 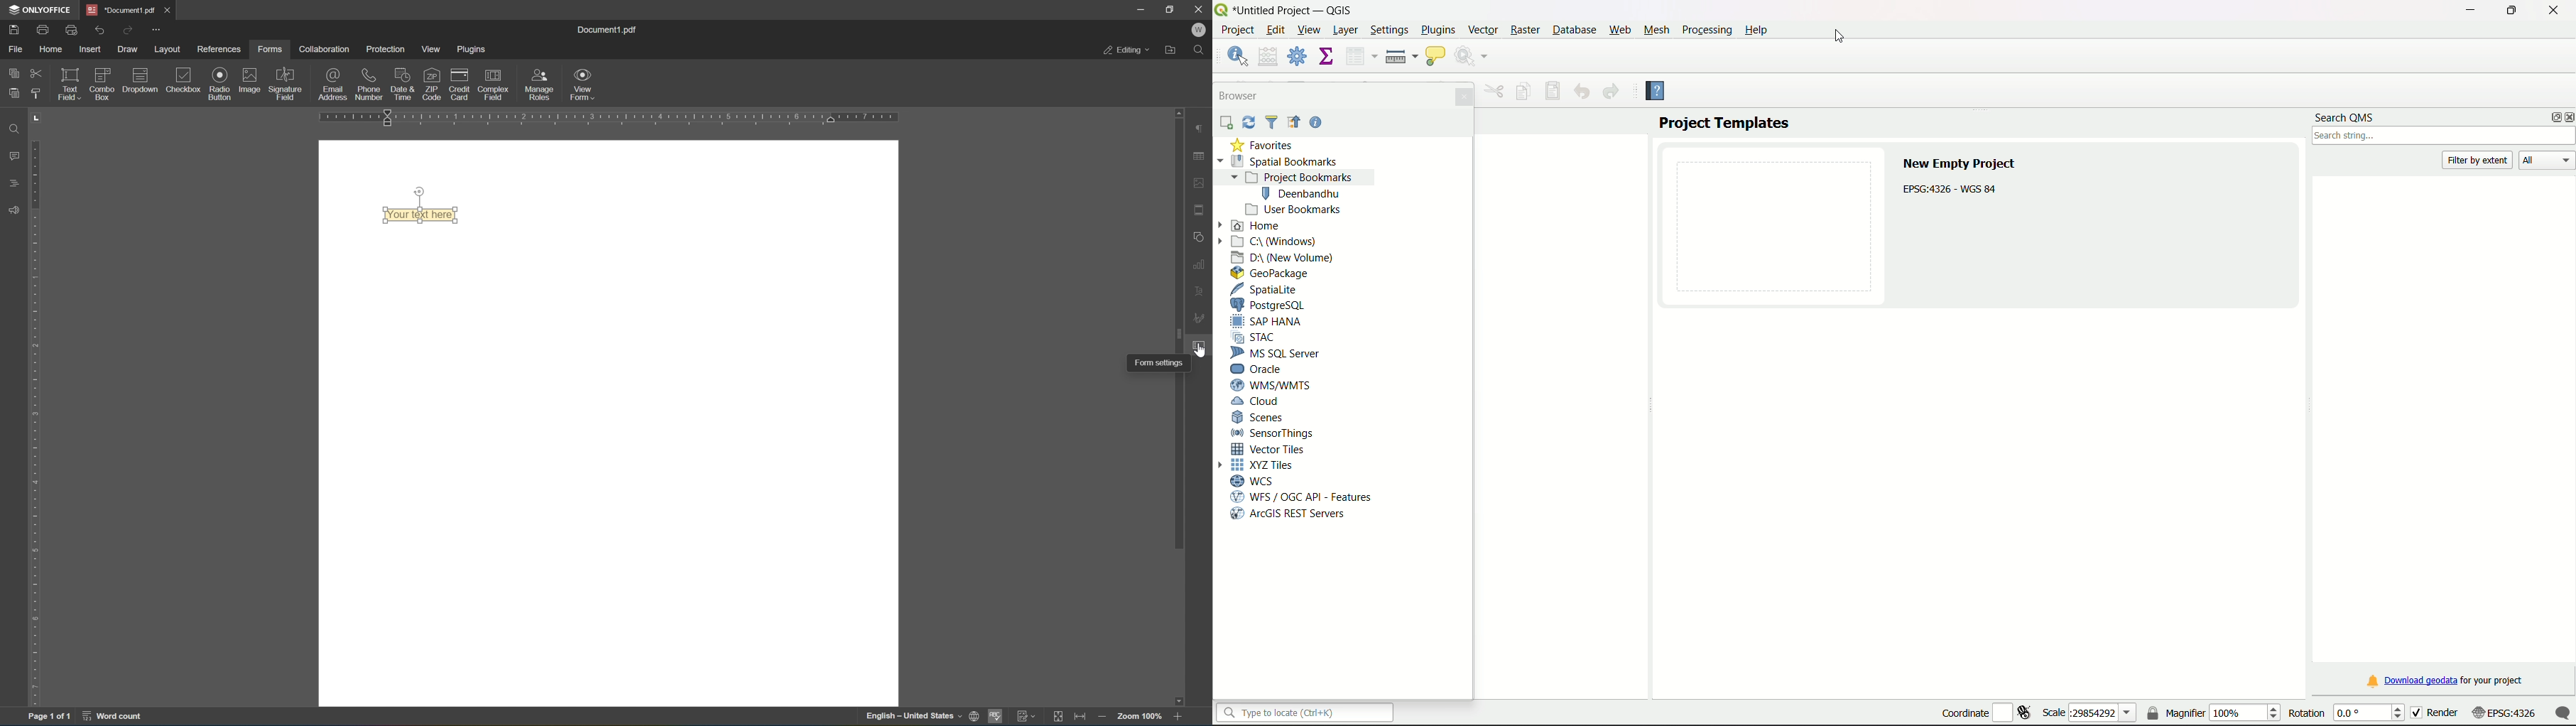 I want to click on copy style, so click(x=36, y=93).